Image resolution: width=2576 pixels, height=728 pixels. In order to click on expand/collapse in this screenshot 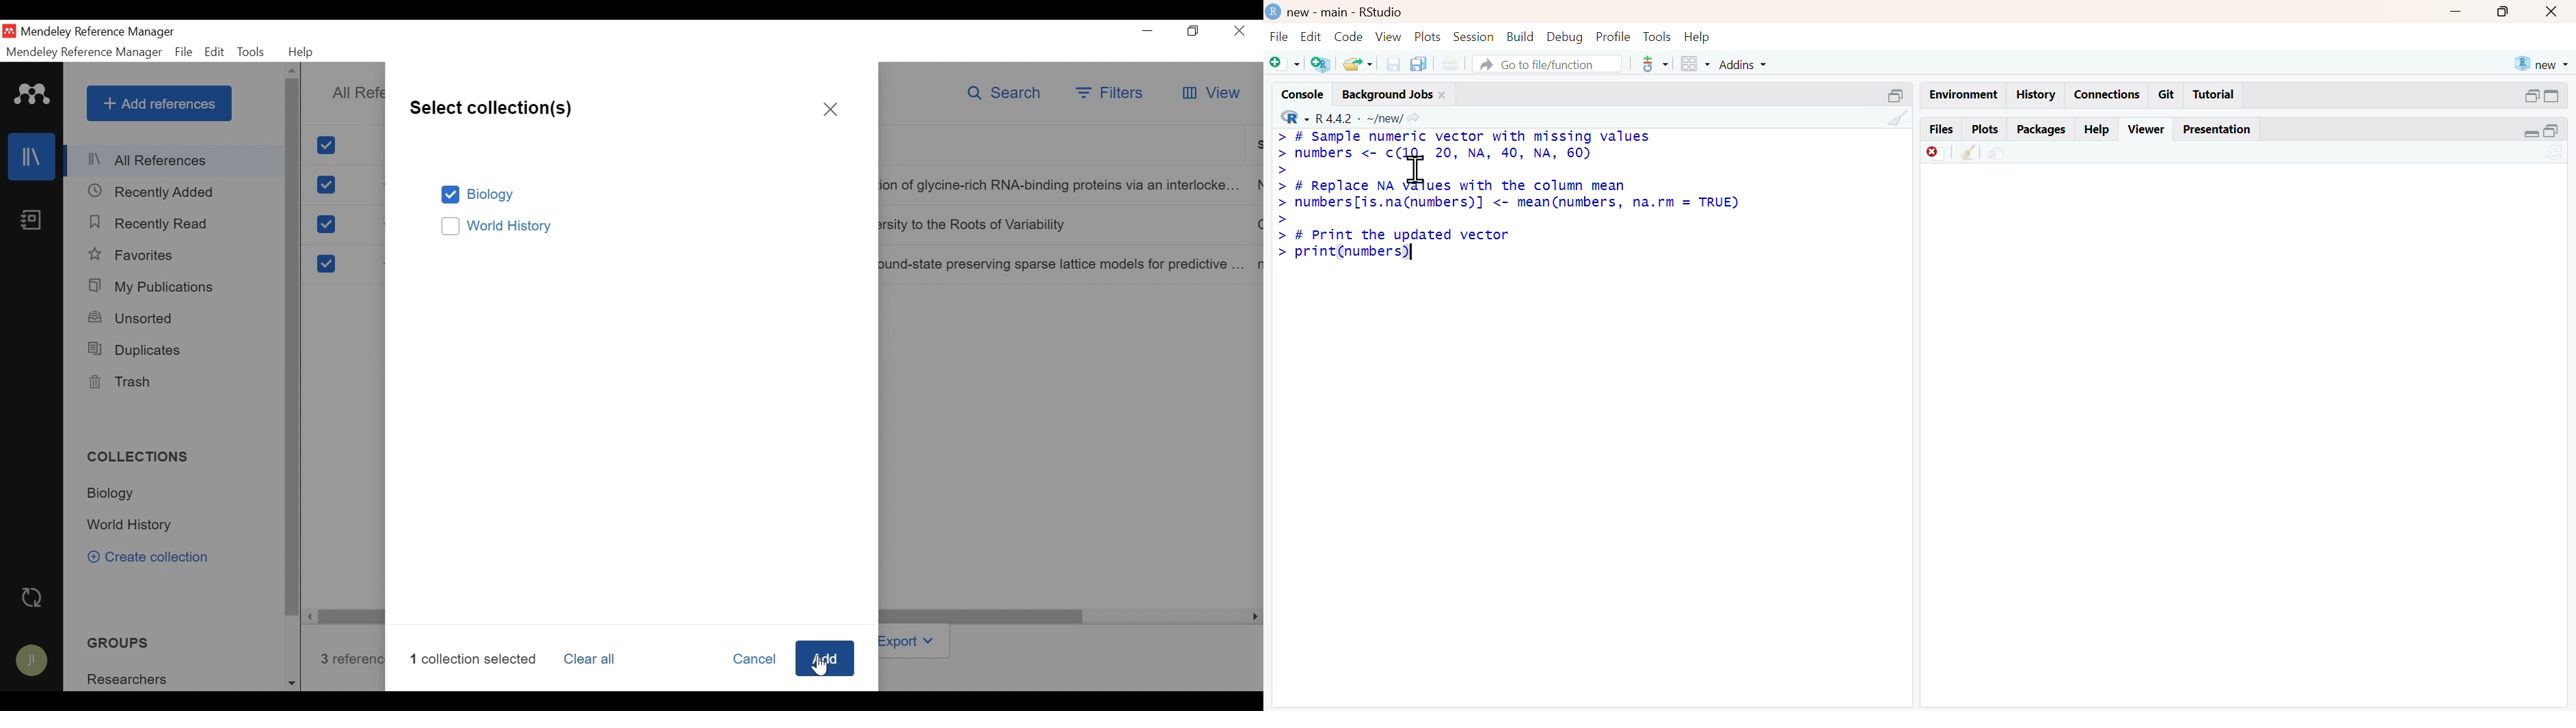, I will do `click(2531, 133)`.